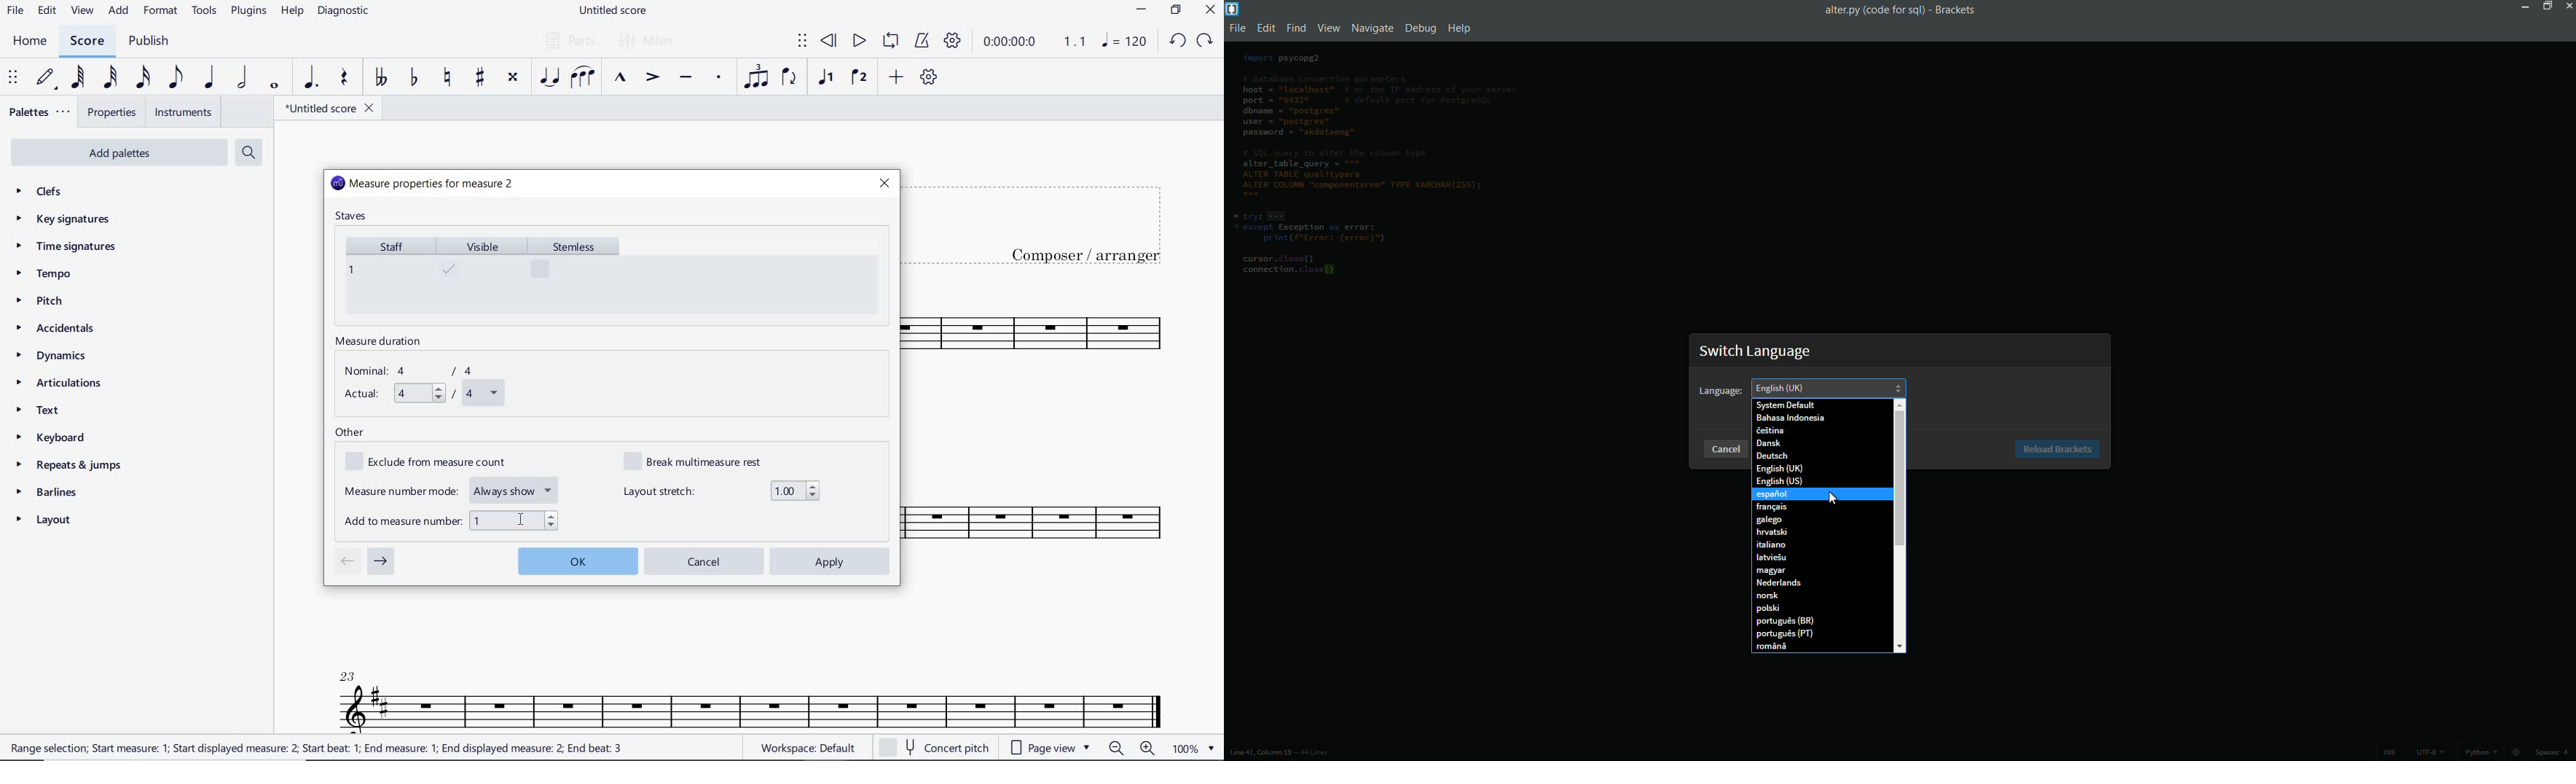  What do you see at coordinates (894, 78) in the screenshot?
I see `ADD` at bounding box center [894, 78].